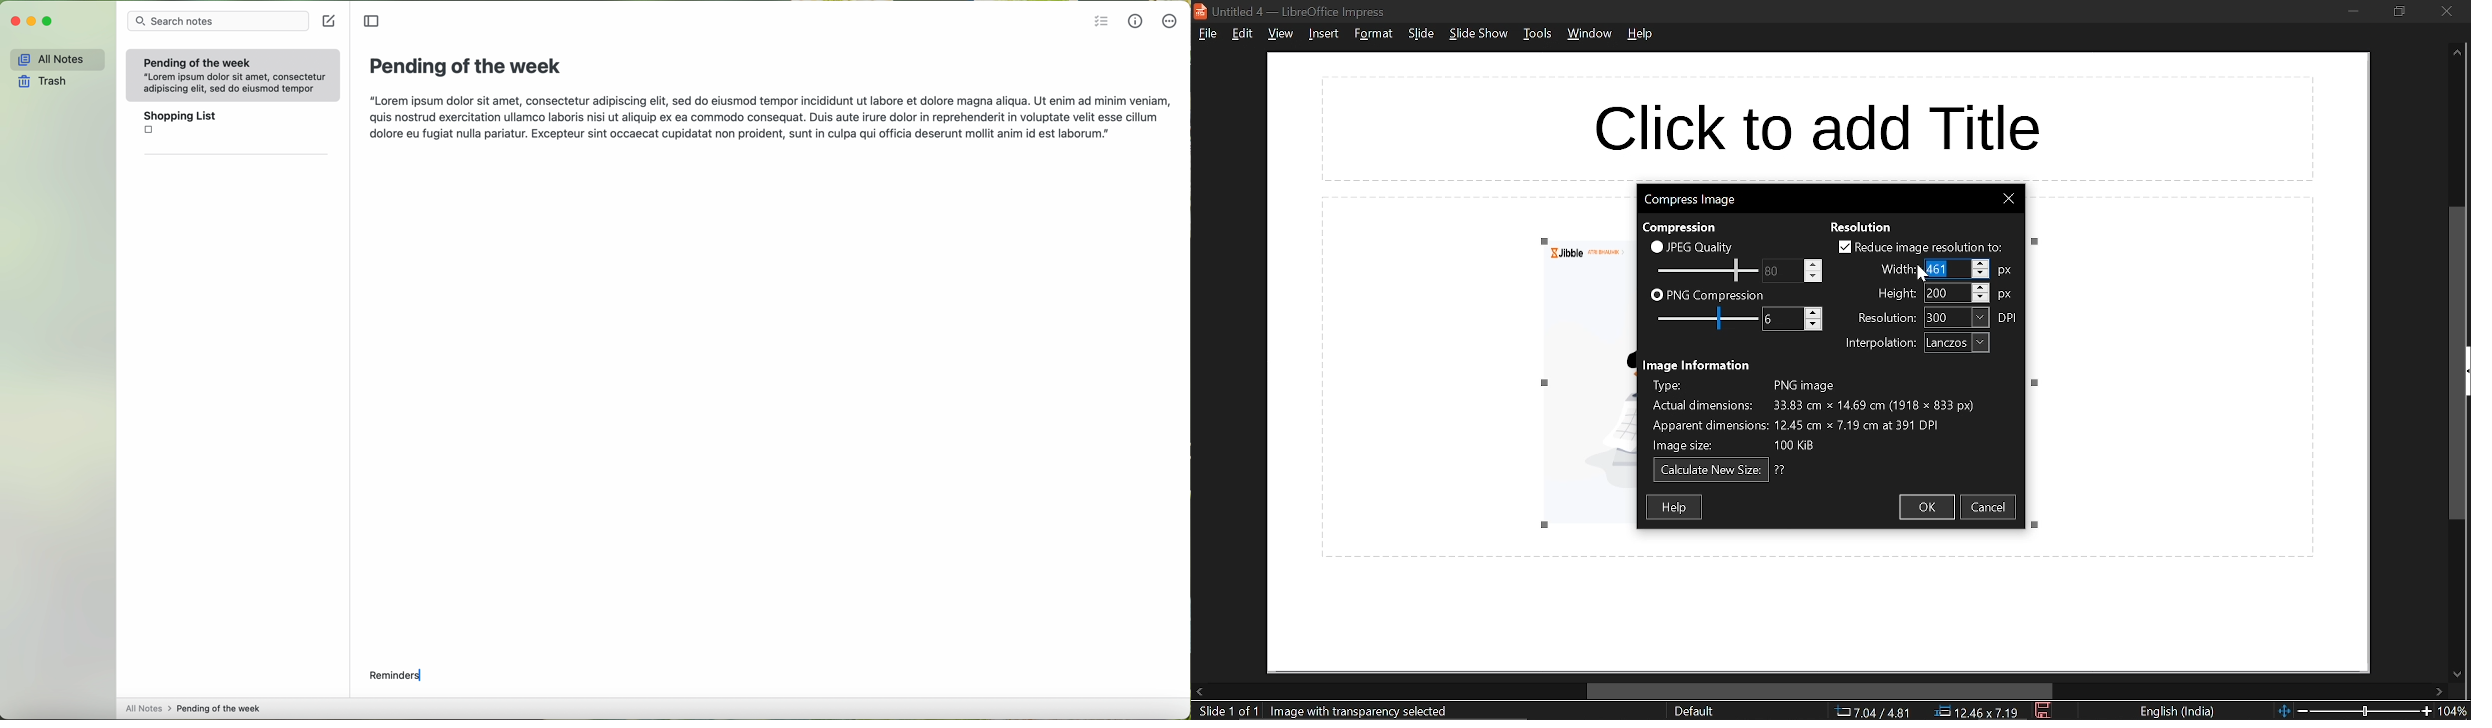 The height and width of the screenshot is (728, 2492). I want to click on current window, so click(1293, 10).